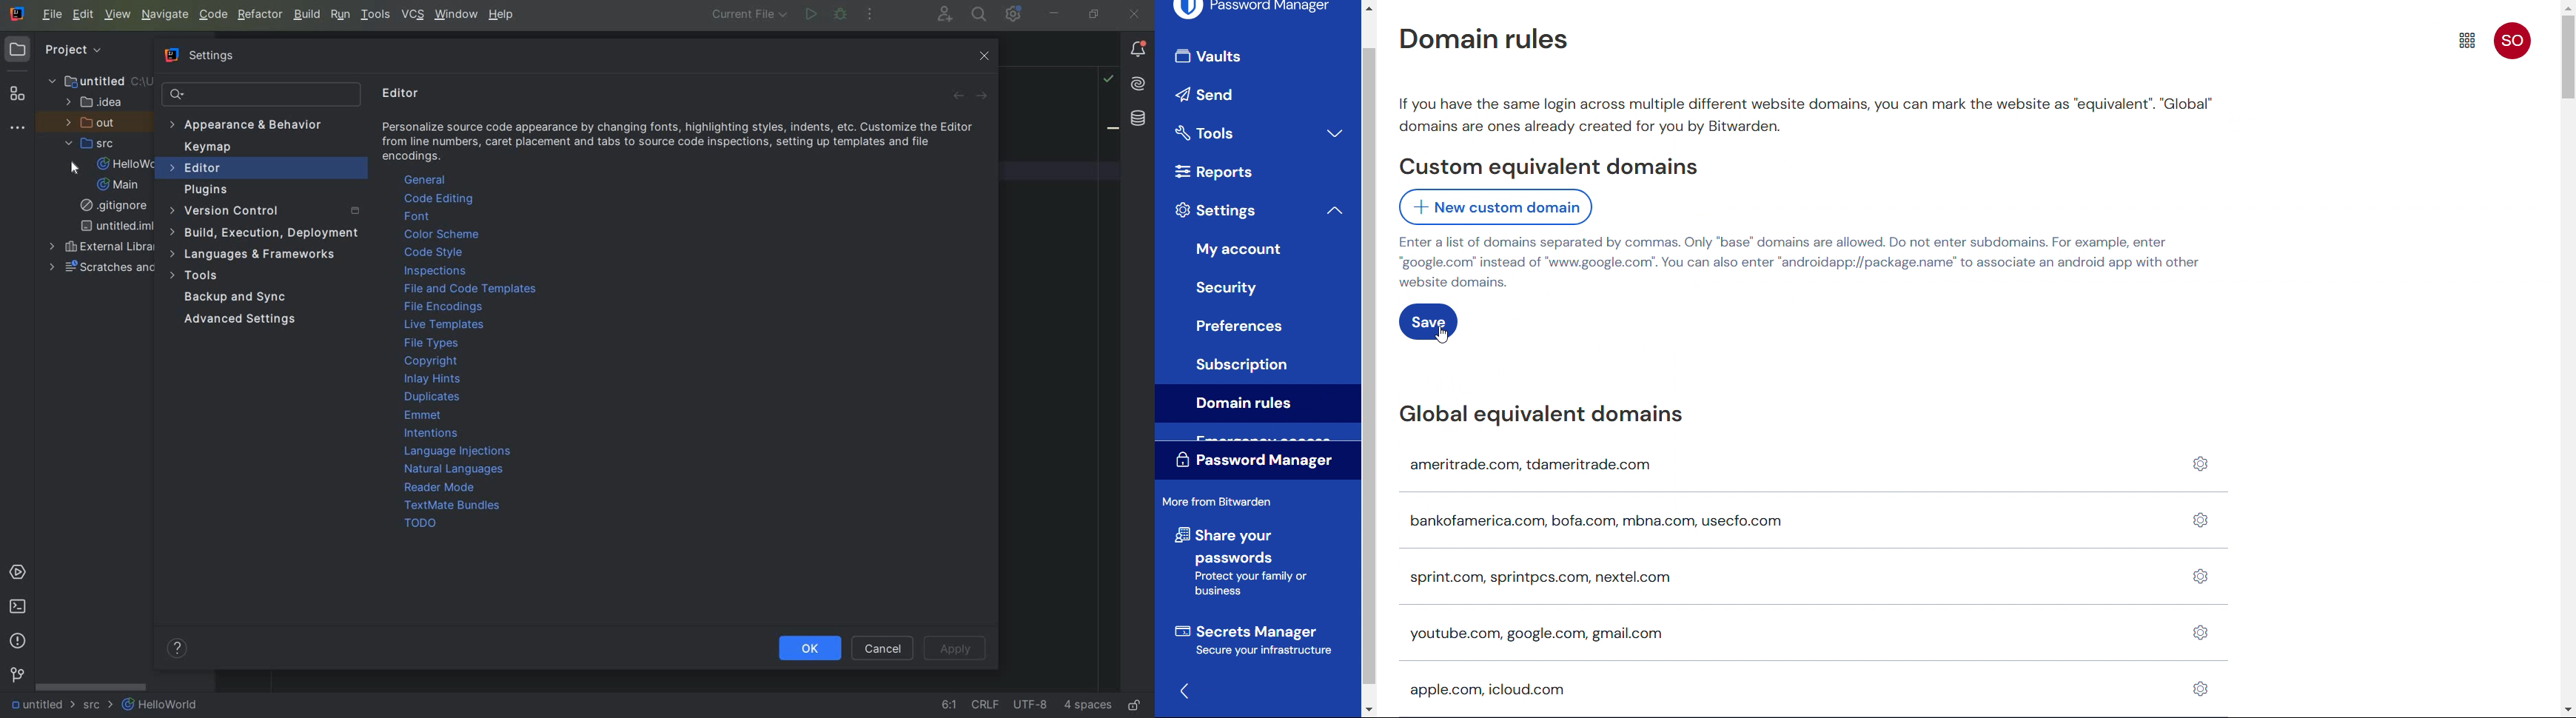 Image resolution: width=2576 pixels, height=728 pixels. Describe the element at coordinates (1135, 706) in the screenshot. I see `MAKE FILE READY ONLY` at that location.